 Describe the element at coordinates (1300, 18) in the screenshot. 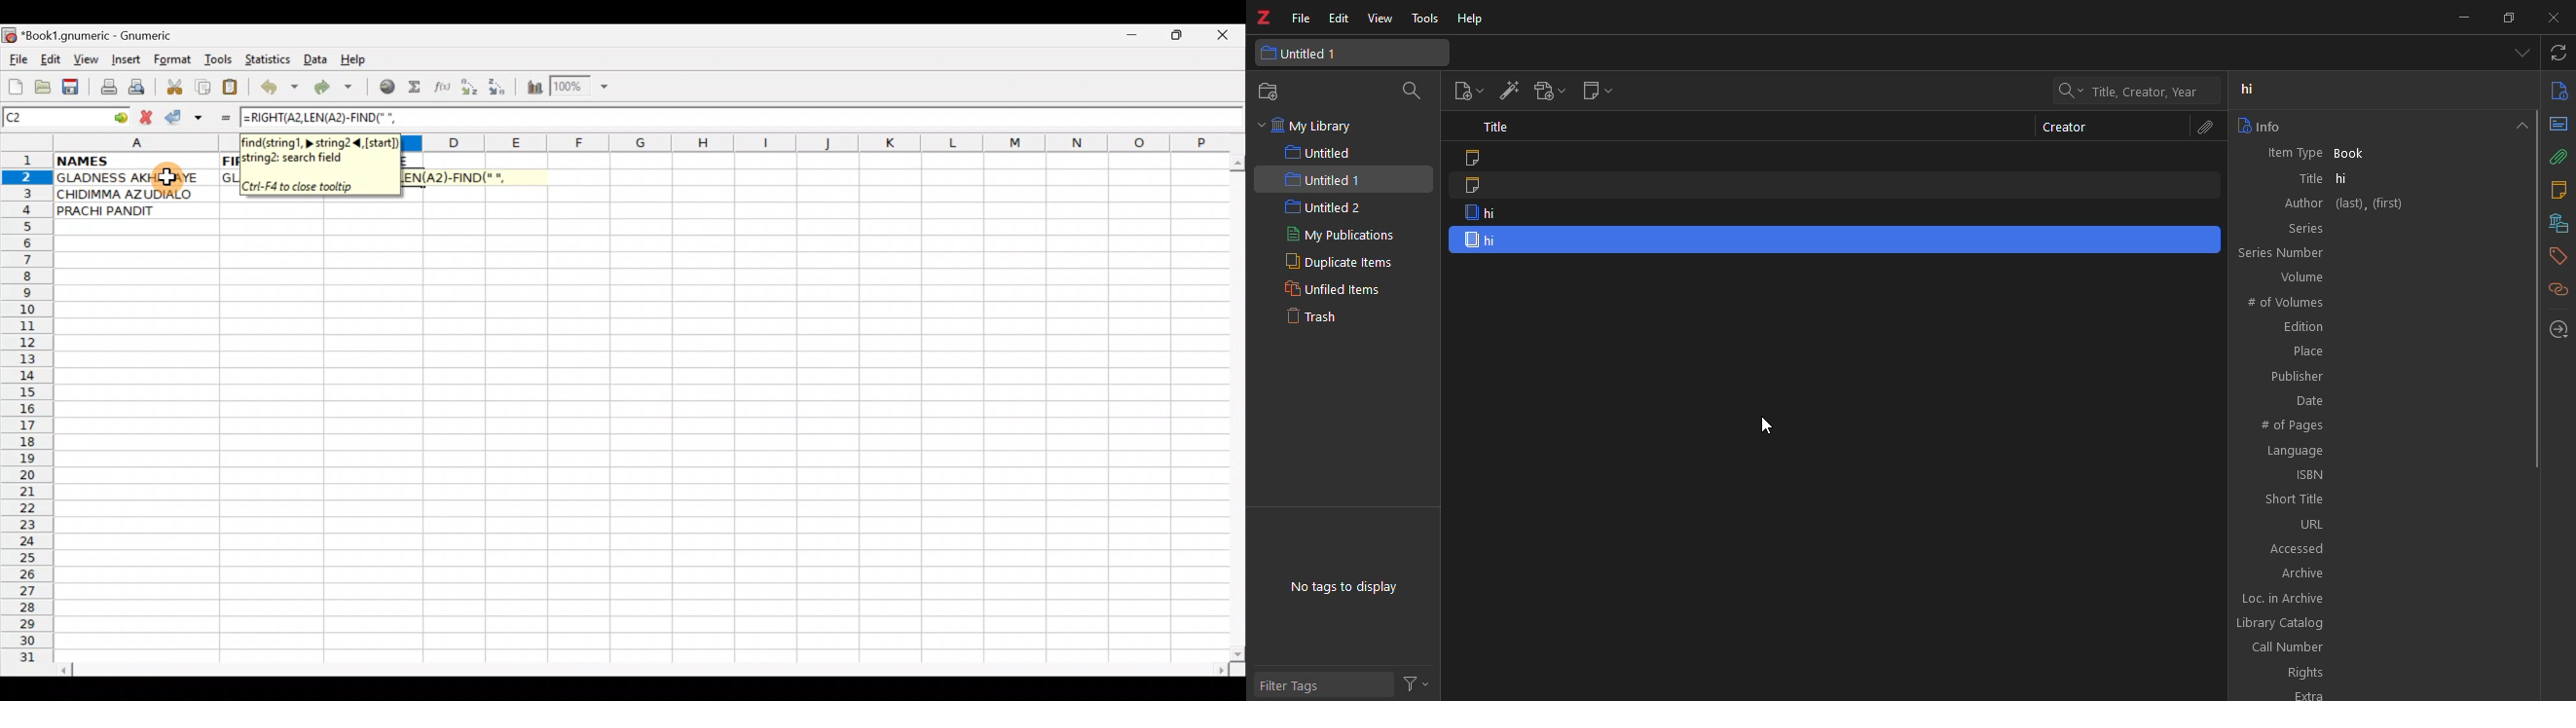

I see `file` at that location.